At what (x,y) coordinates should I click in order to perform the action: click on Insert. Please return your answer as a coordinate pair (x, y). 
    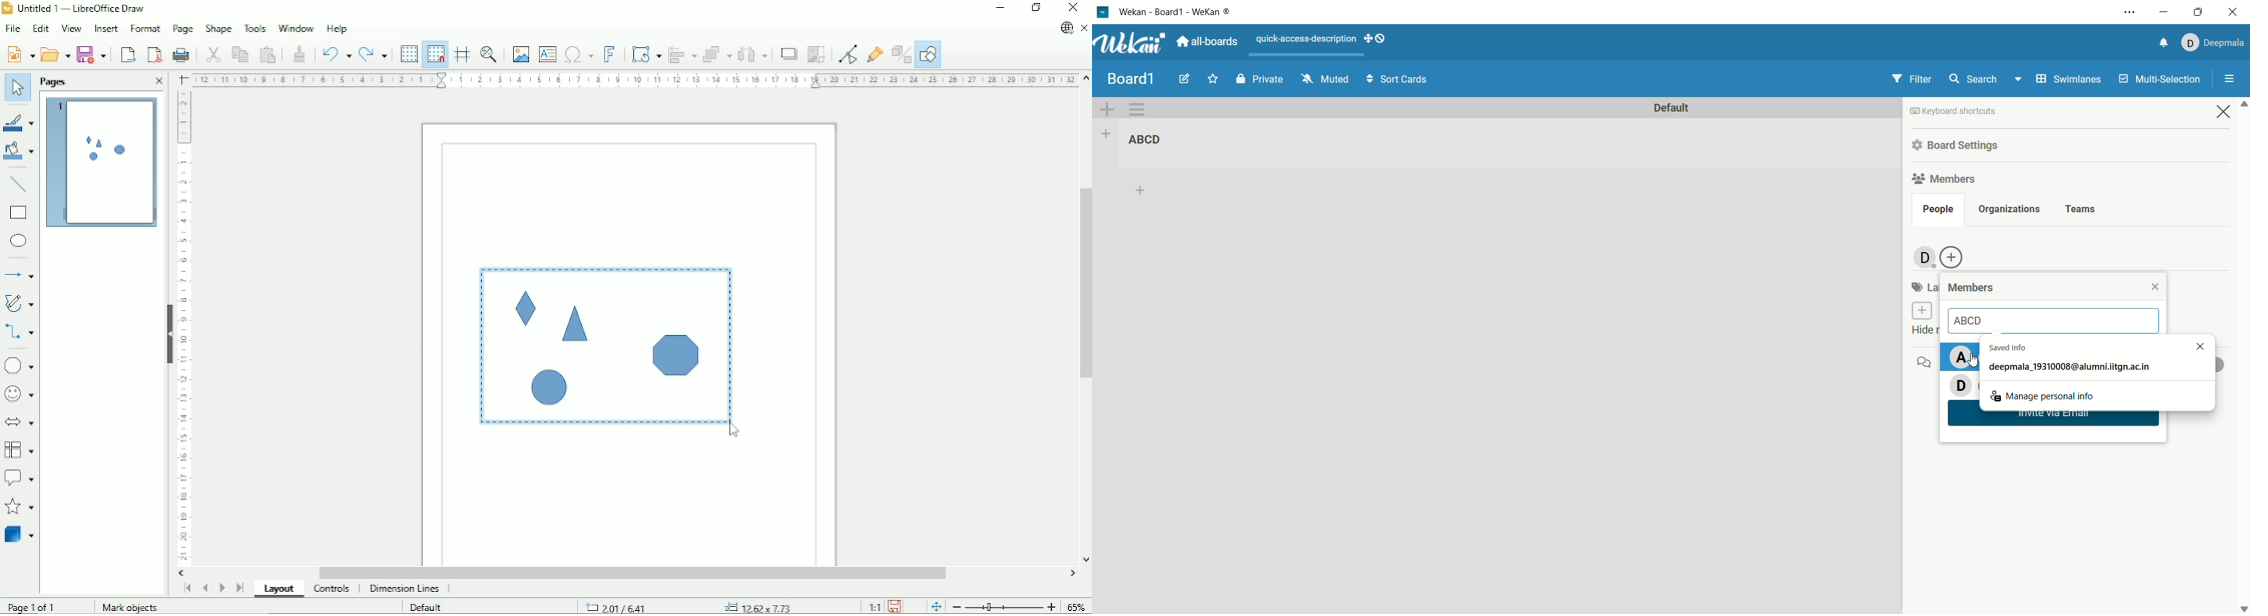
    Looking at the image, I should click on (105, 29).